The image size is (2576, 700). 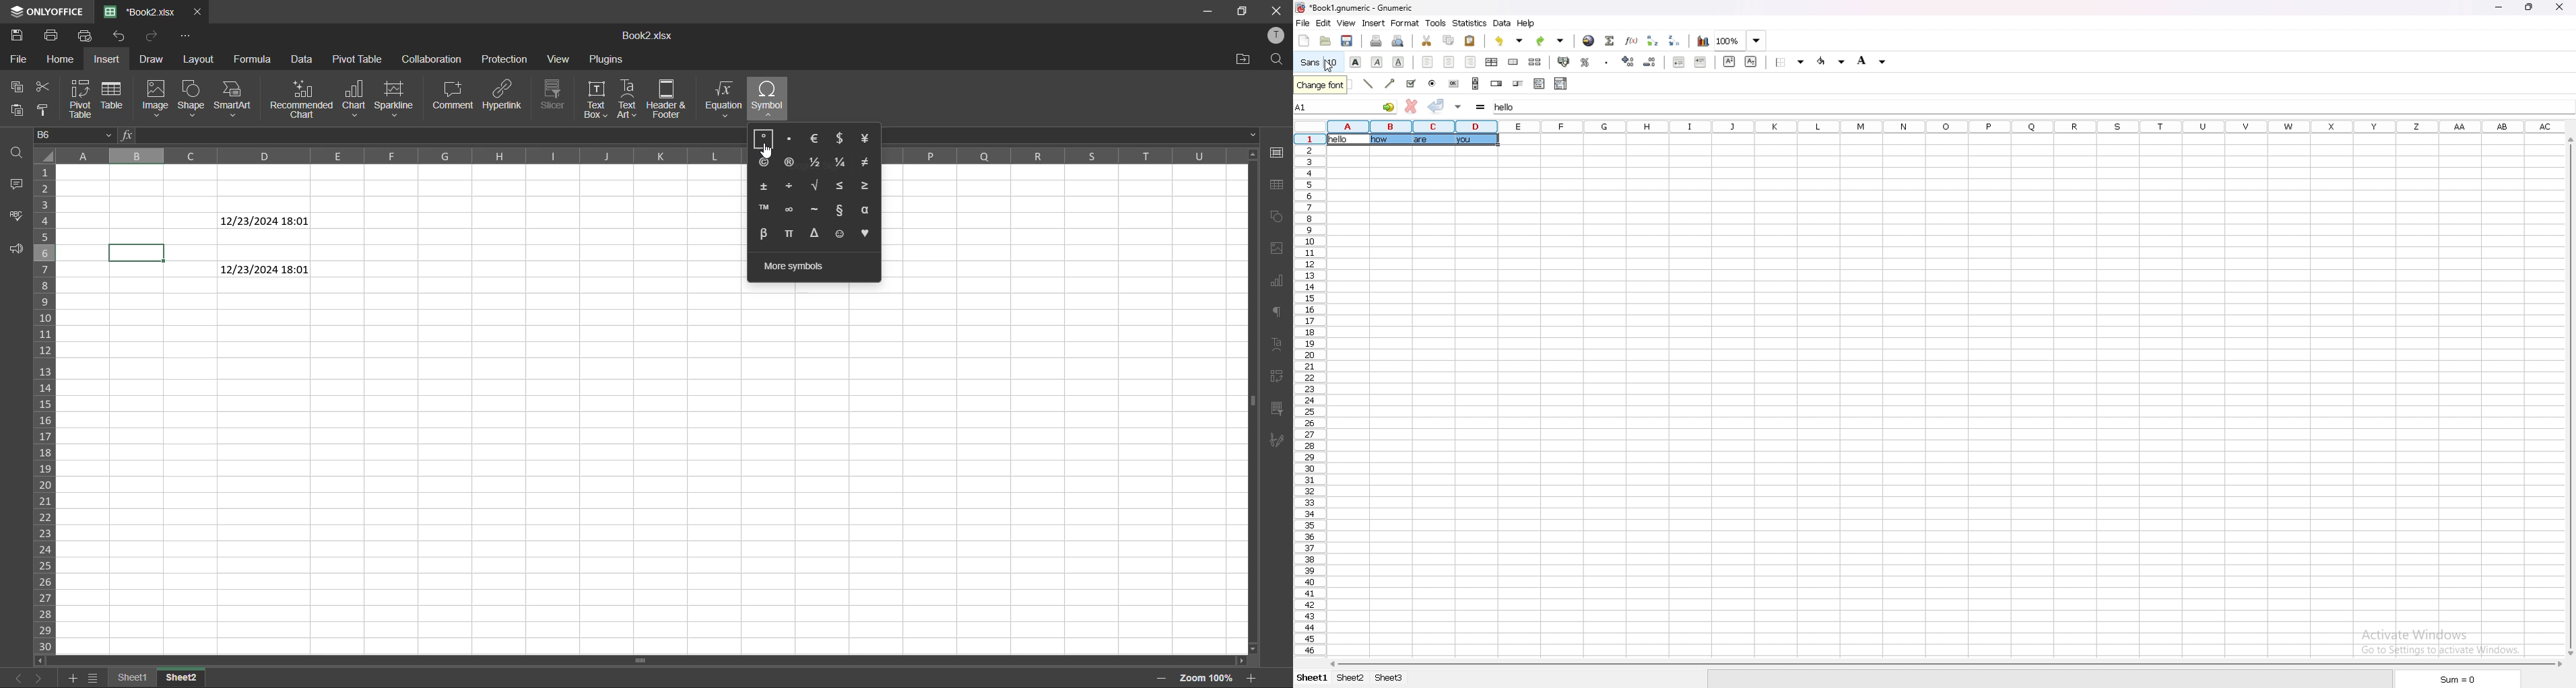 What do you see at coordinates (1502, 23) in the screenshot?
I see `data` at bounding box center [1502, 23].